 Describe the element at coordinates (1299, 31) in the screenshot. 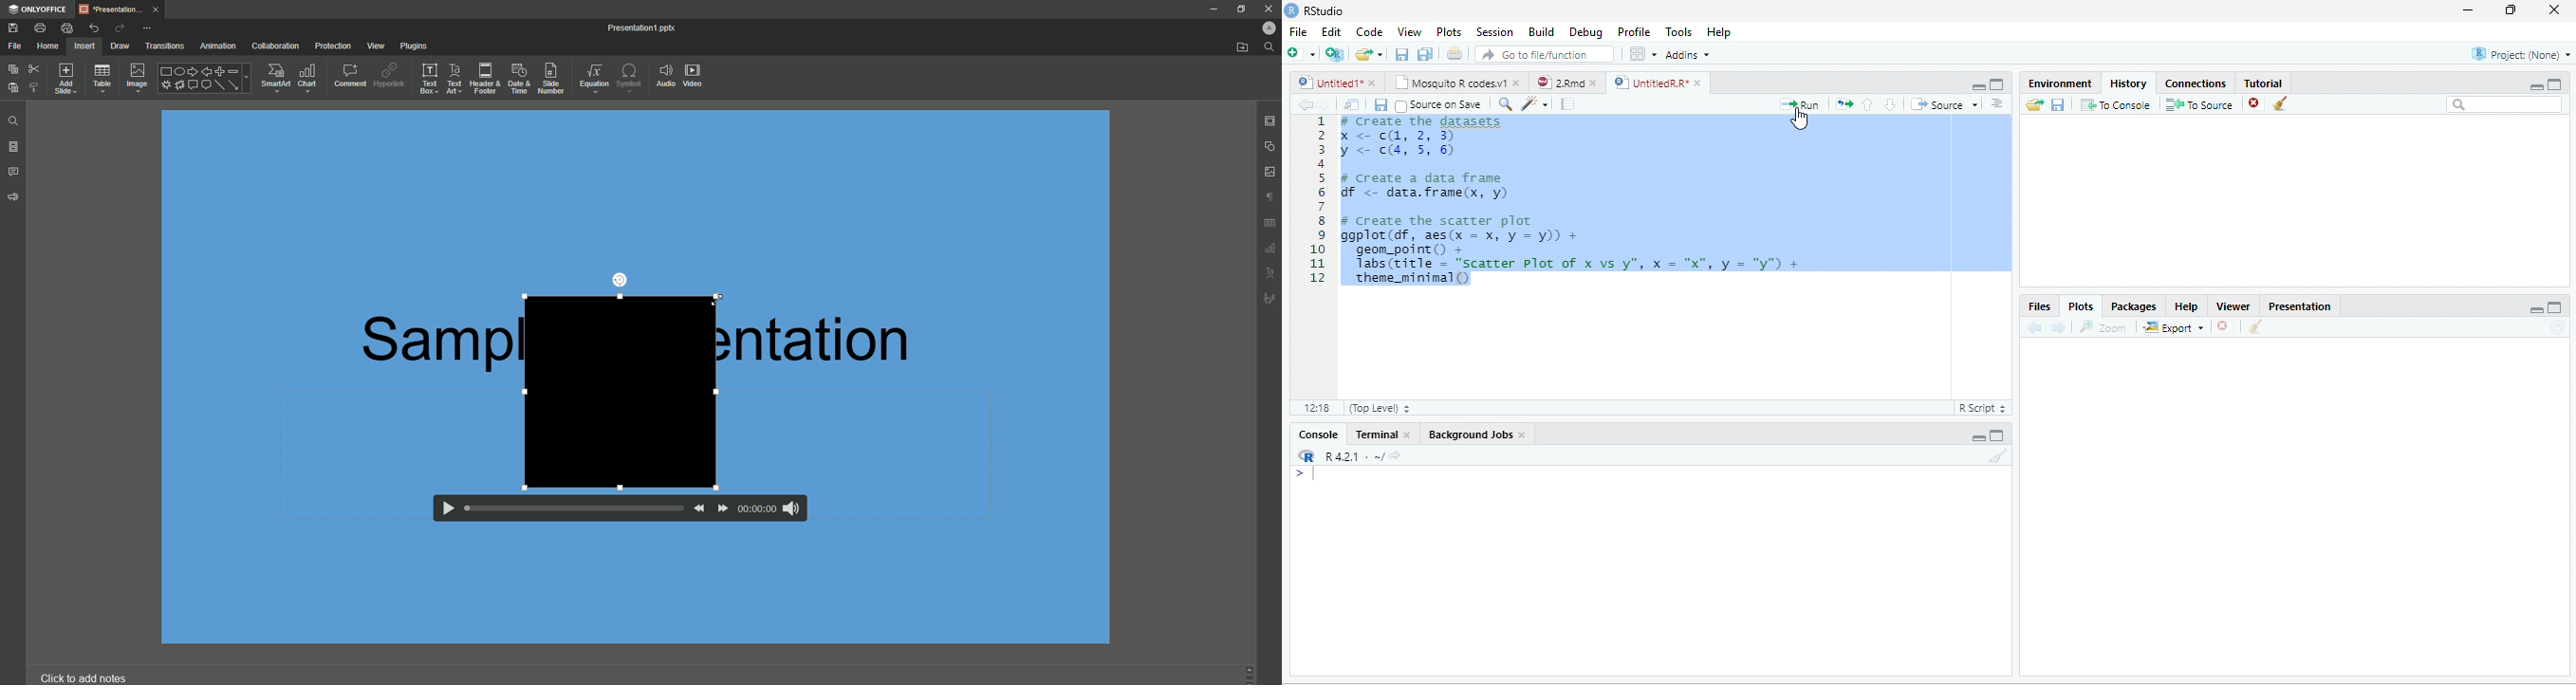

I see `File` at that location.